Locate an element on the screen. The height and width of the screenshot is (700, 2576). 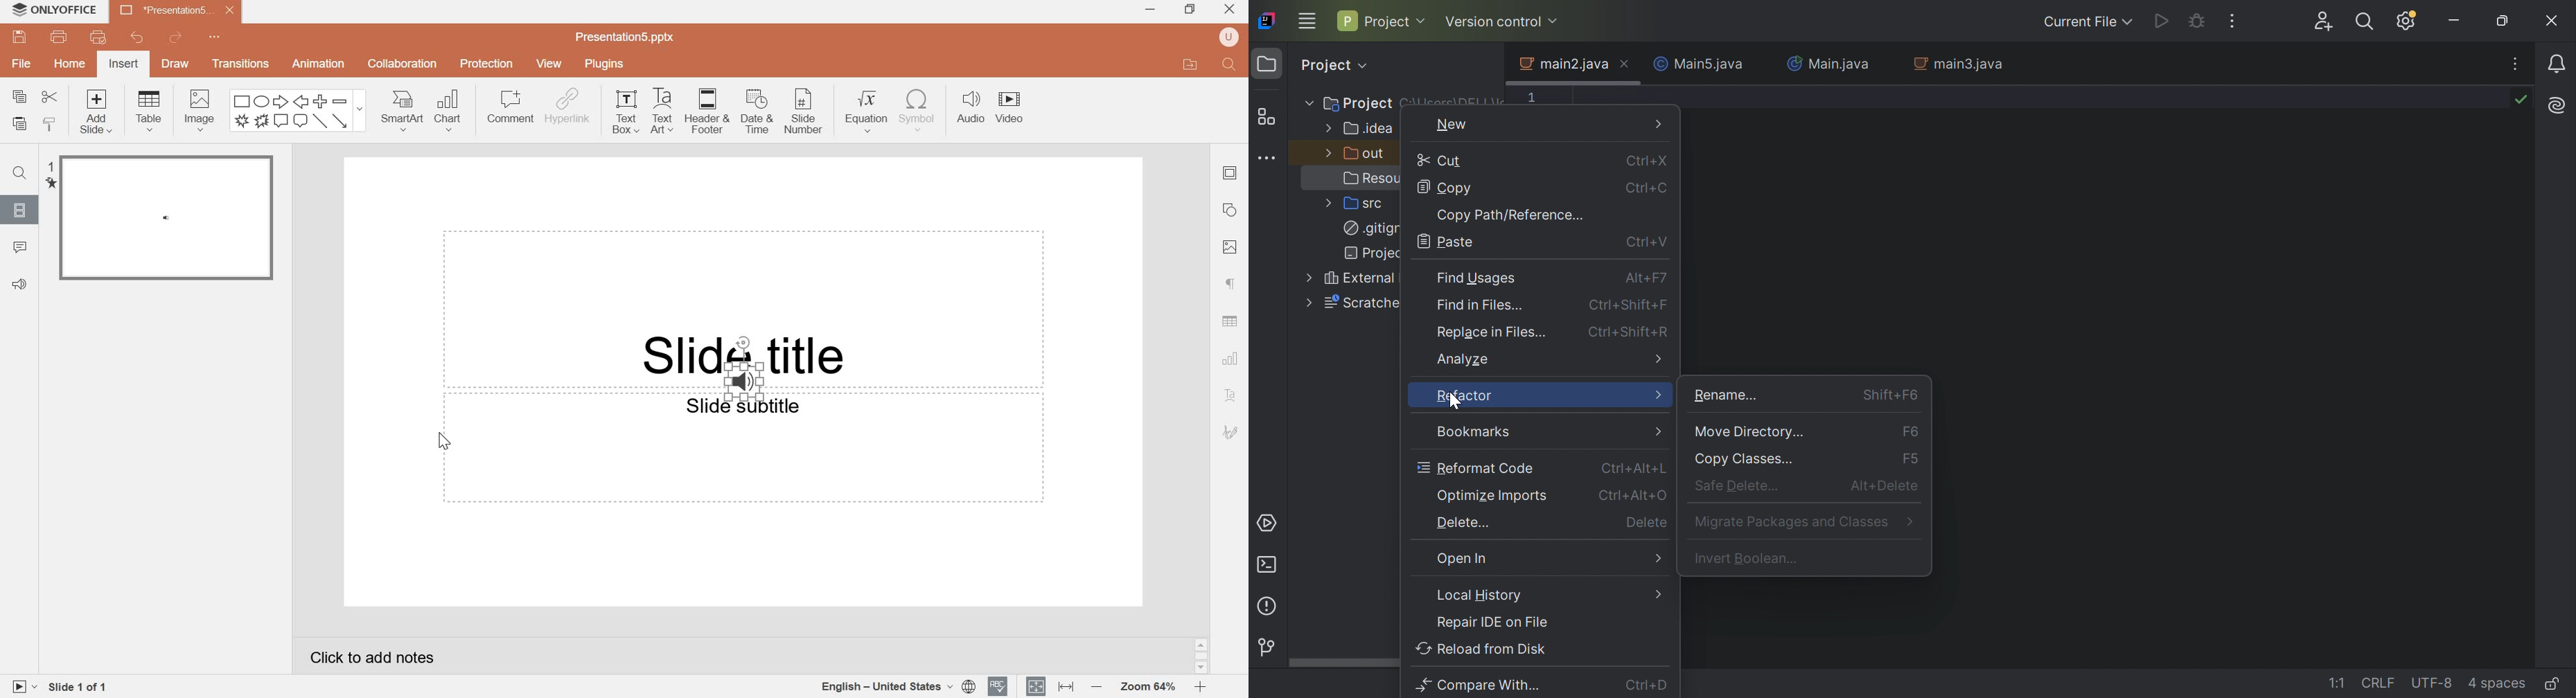
Fit to width is located at coordinates (1065, 686).